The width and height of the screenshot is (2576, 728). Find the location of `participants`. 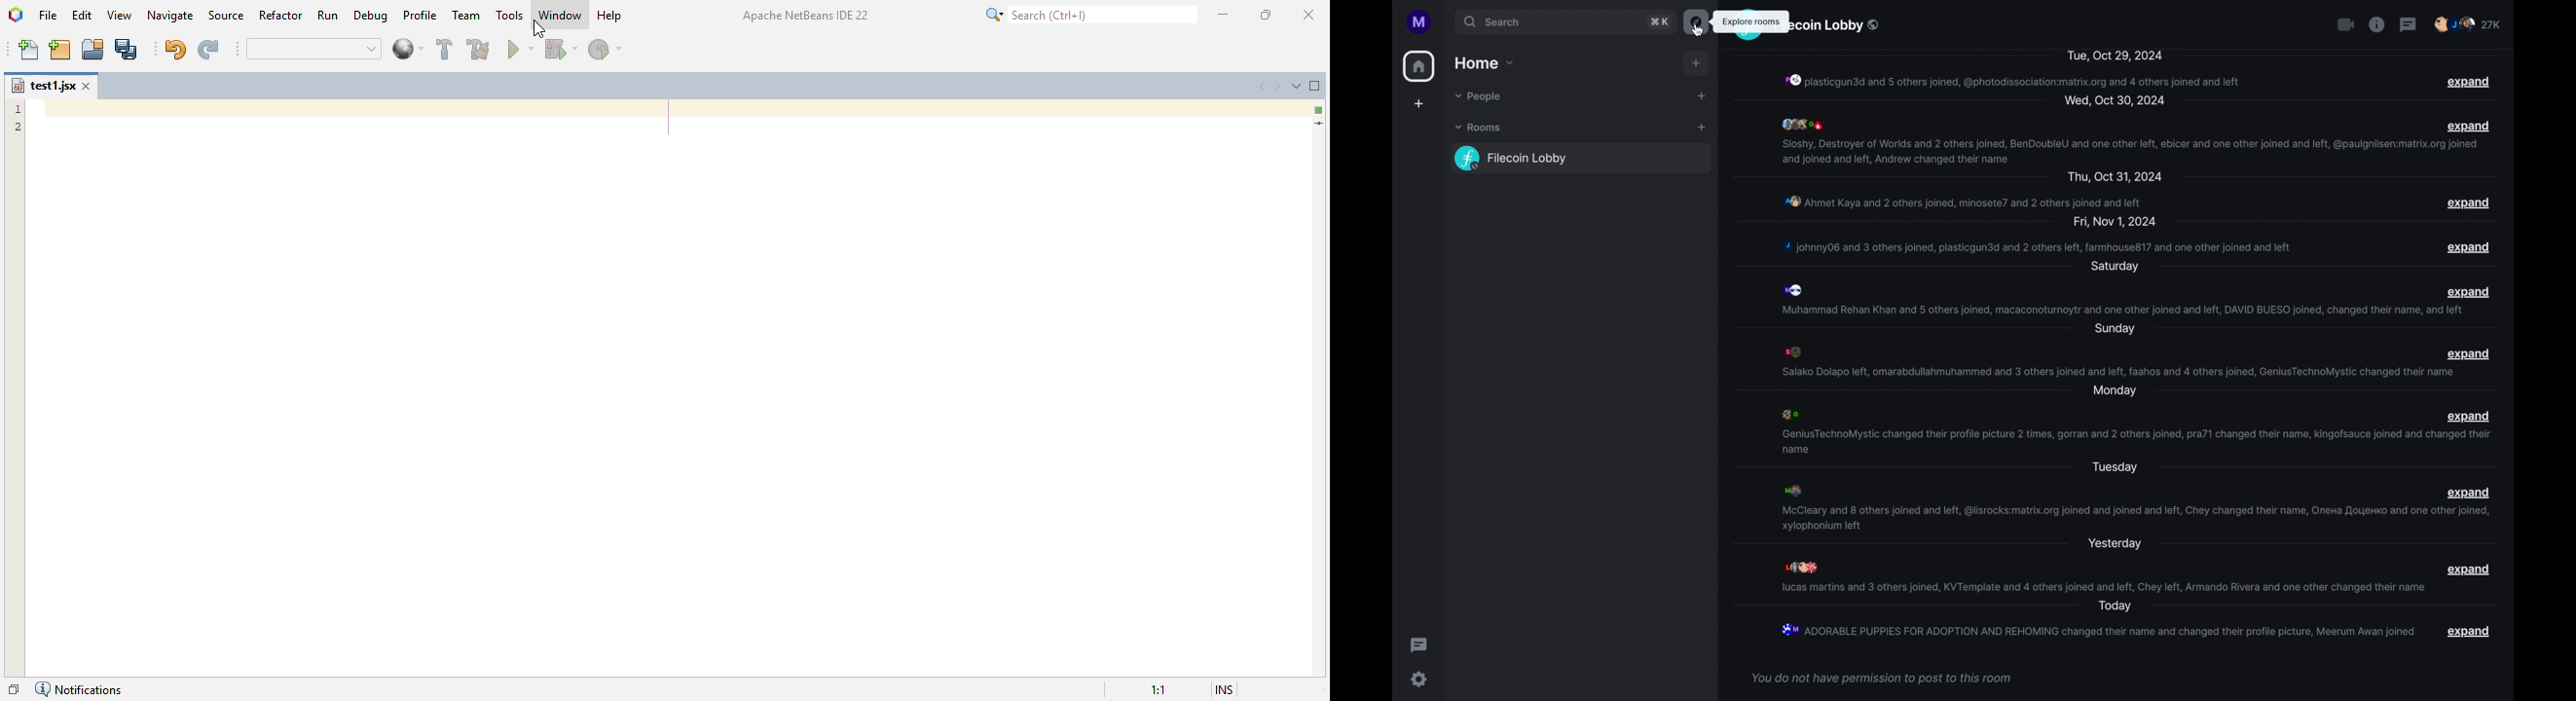

participants is located at coordinates (1791, 490).